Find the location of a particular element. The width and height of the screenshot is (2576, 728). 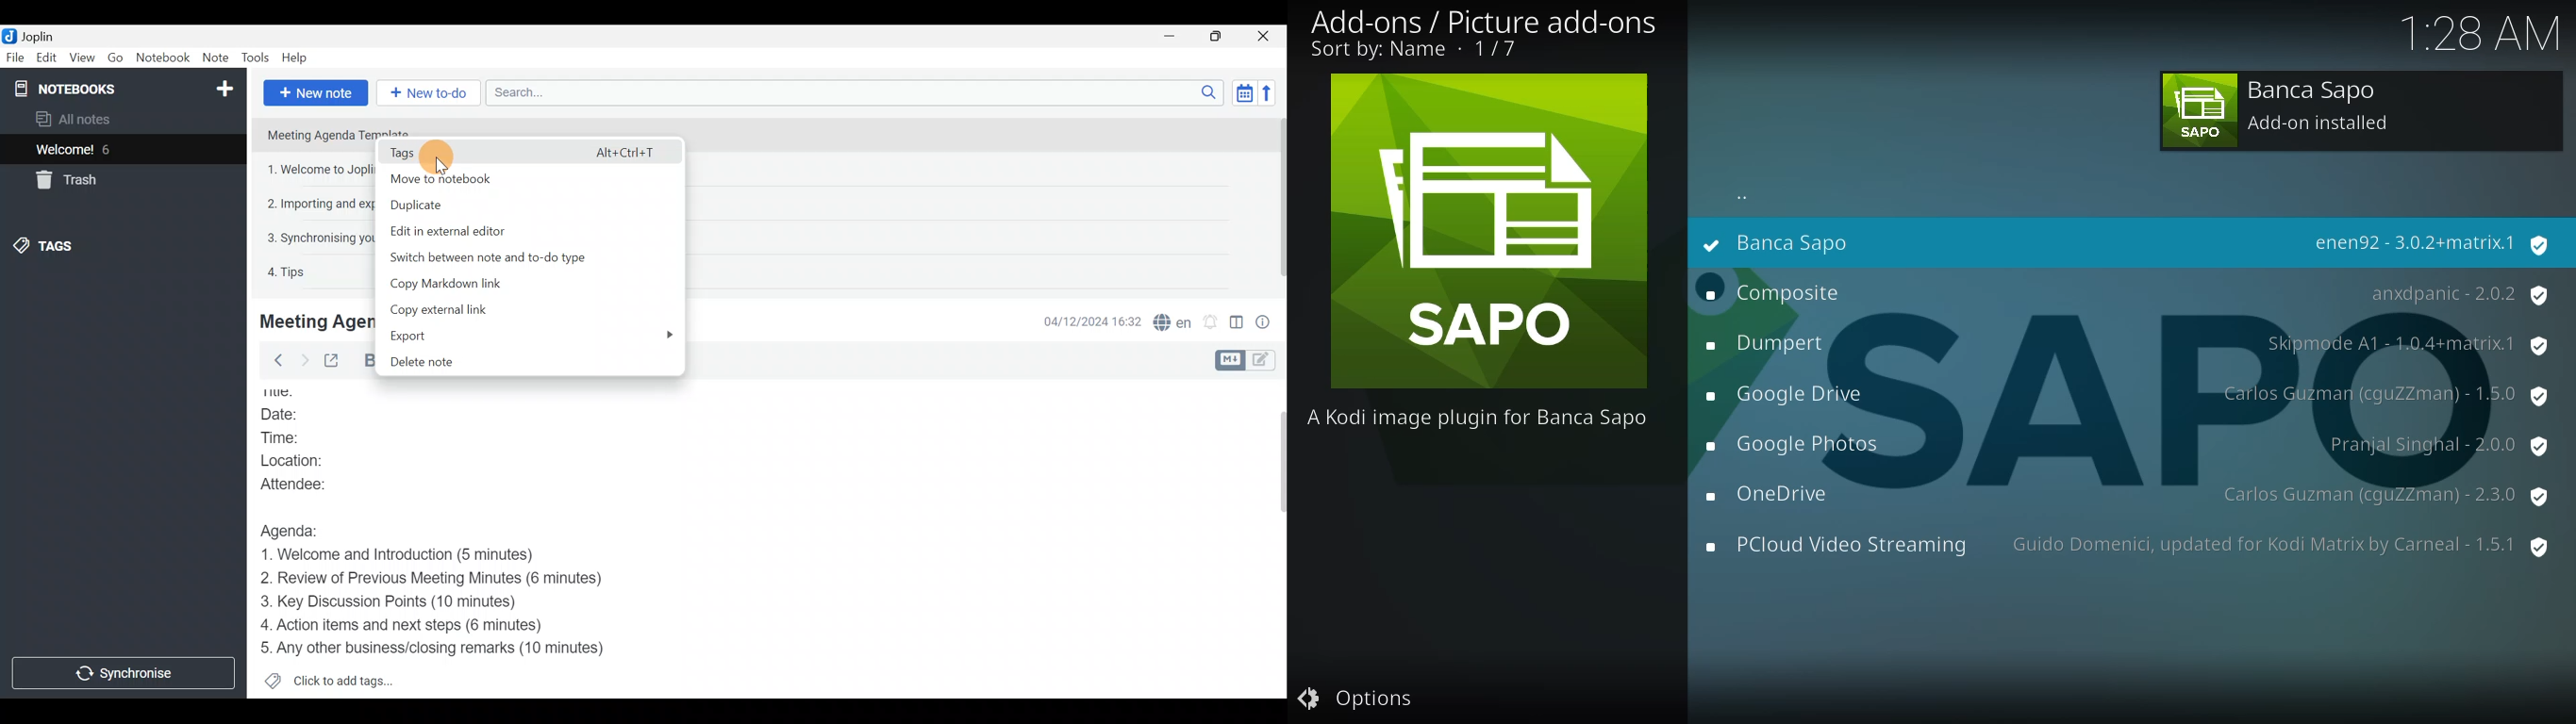

a kodi image plugi is located at coordinates (1481, 416).